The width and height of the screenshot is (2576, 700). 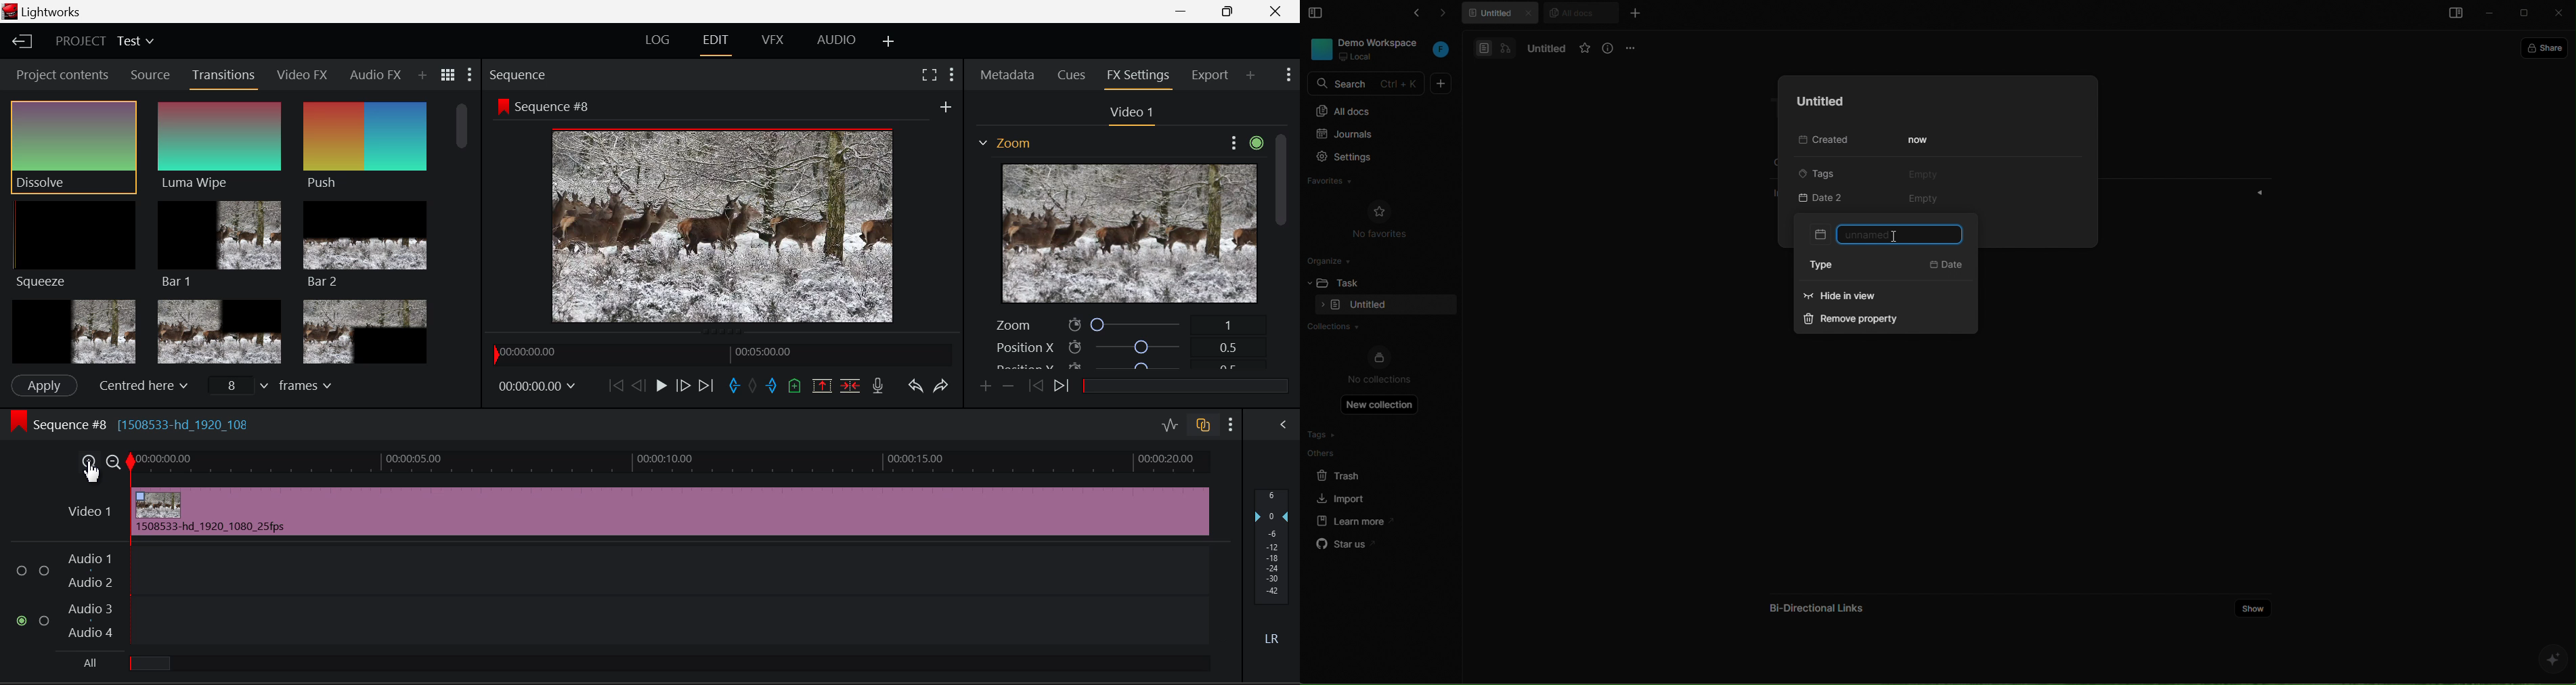 I want to click on now, so click(x=1920, y=140).